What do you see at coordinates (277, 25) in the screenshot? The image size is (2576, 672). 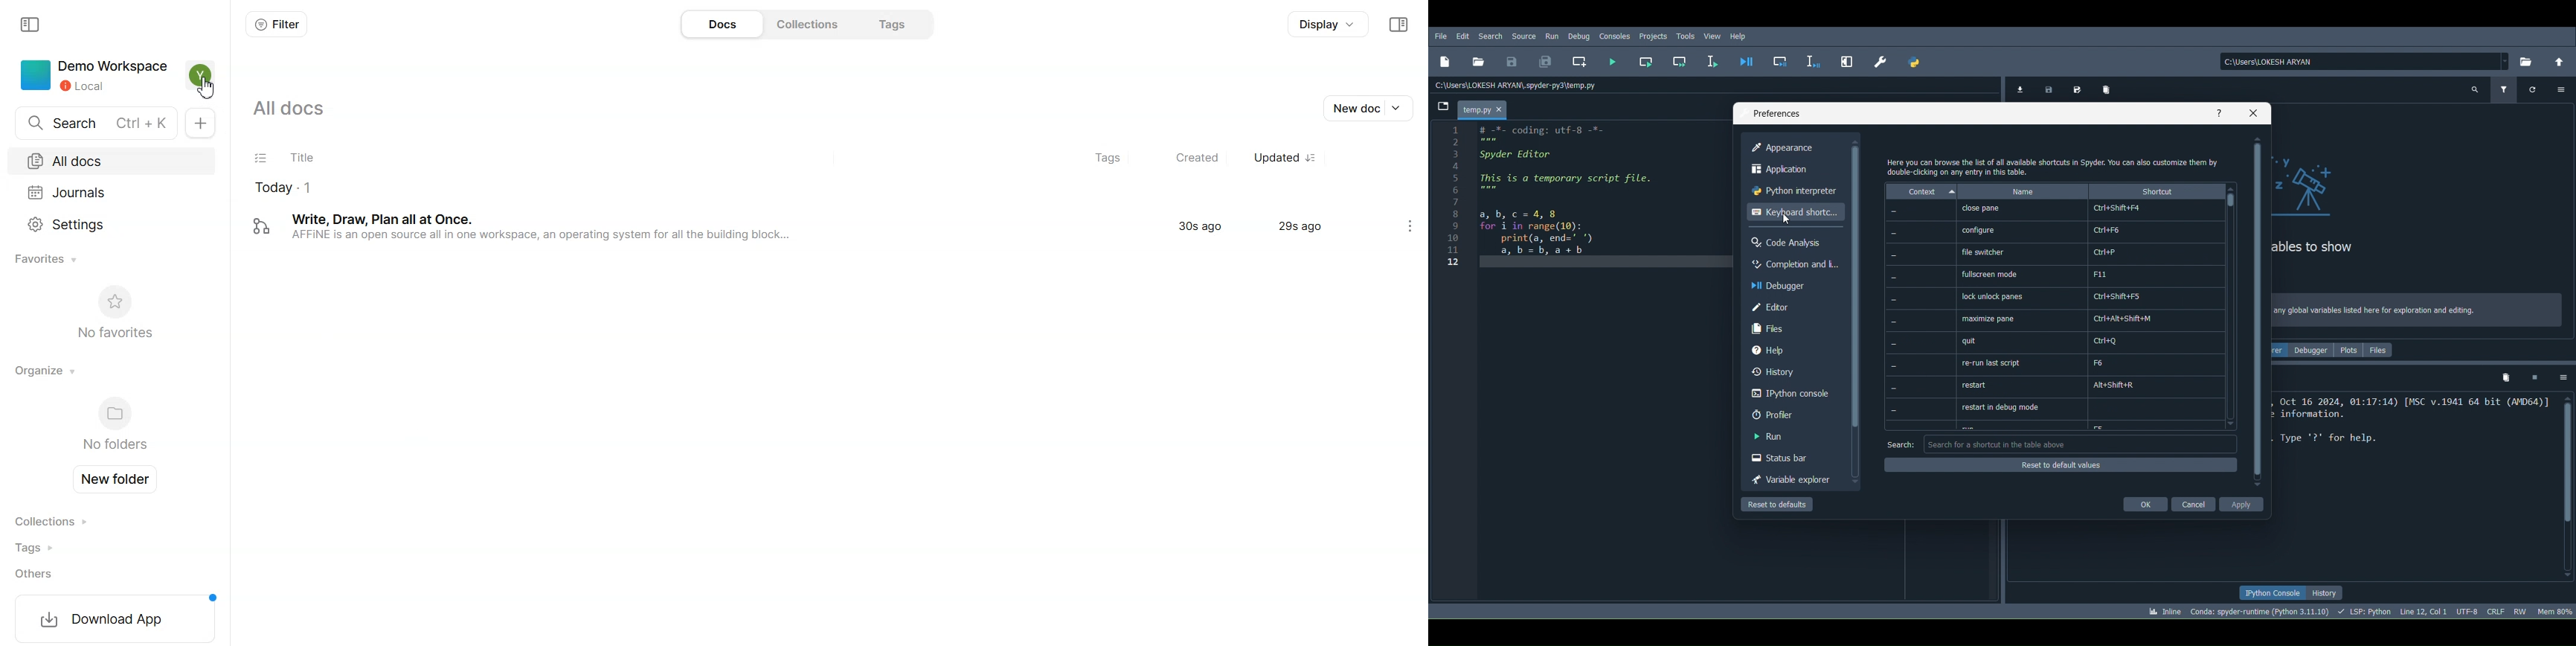 I see `Filter` at bounding box center [277, 25].